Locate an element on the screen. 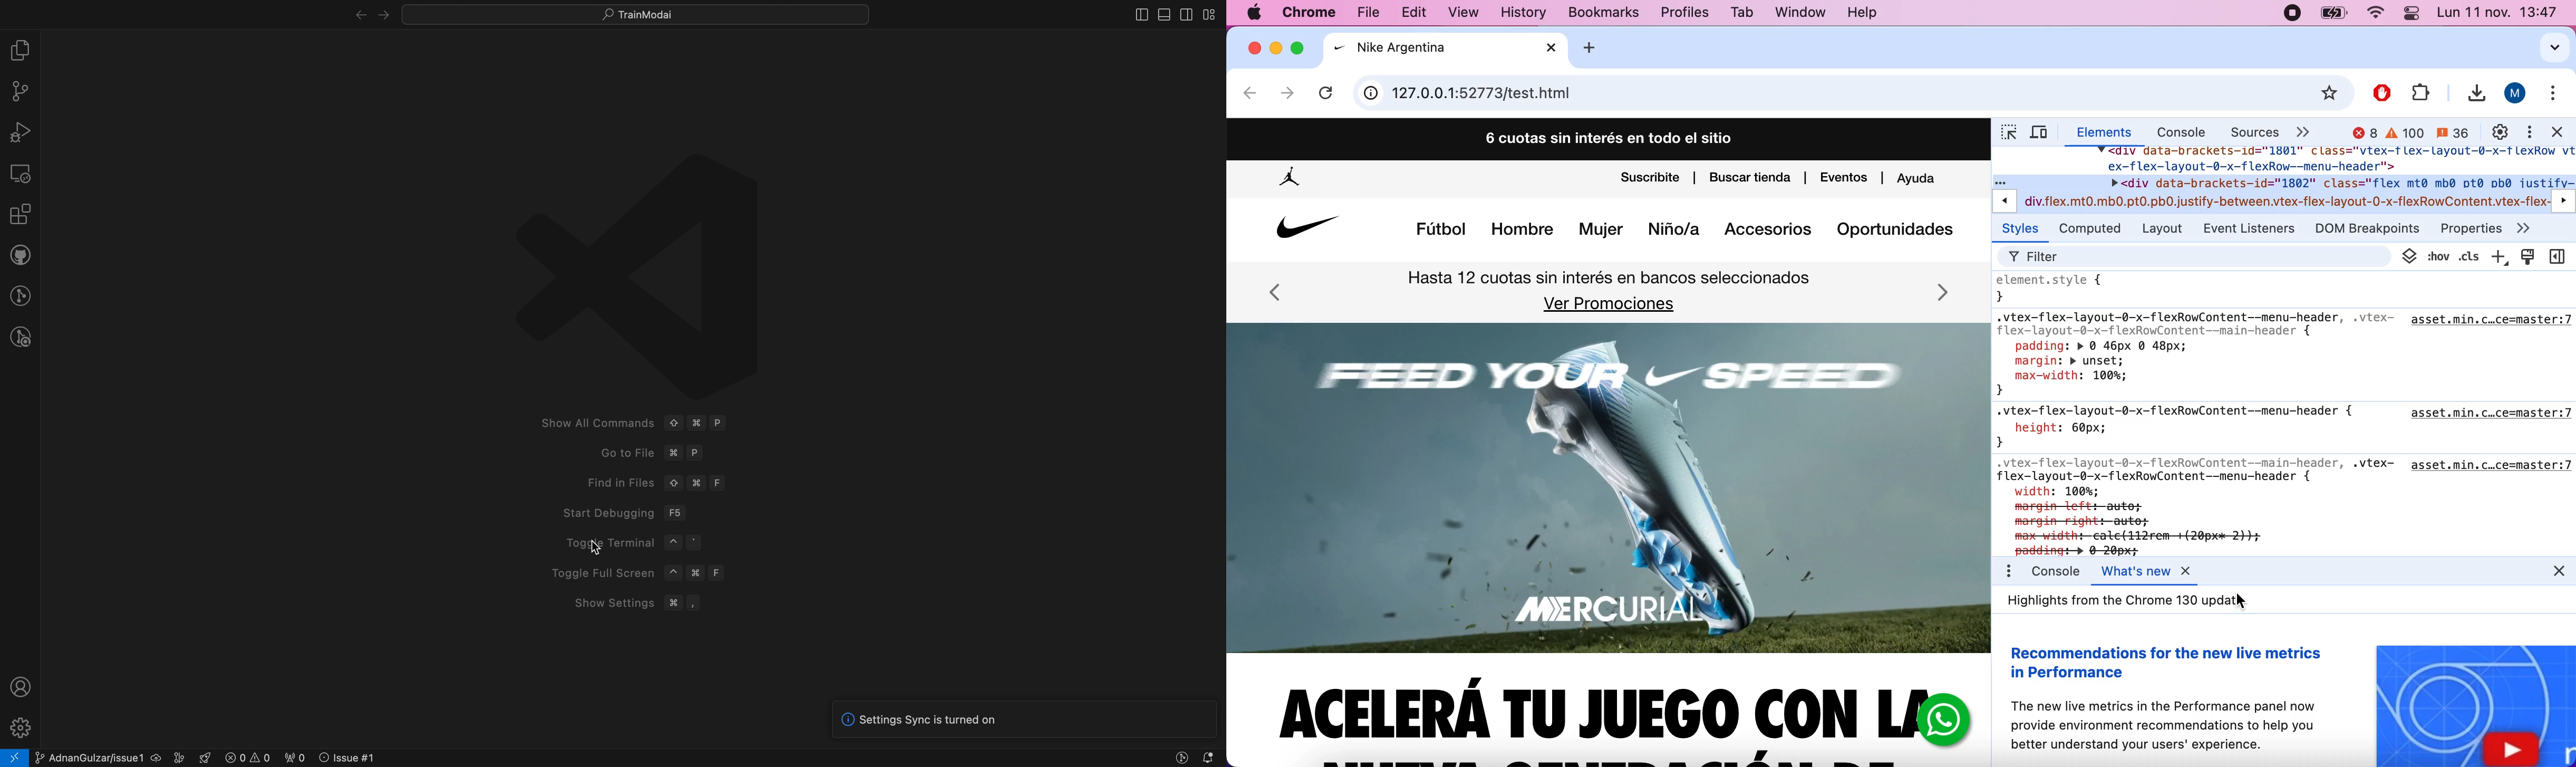 Image resolution: width=2576 pixels, height=784 pixels. information is located at coordinates (1371, 94).